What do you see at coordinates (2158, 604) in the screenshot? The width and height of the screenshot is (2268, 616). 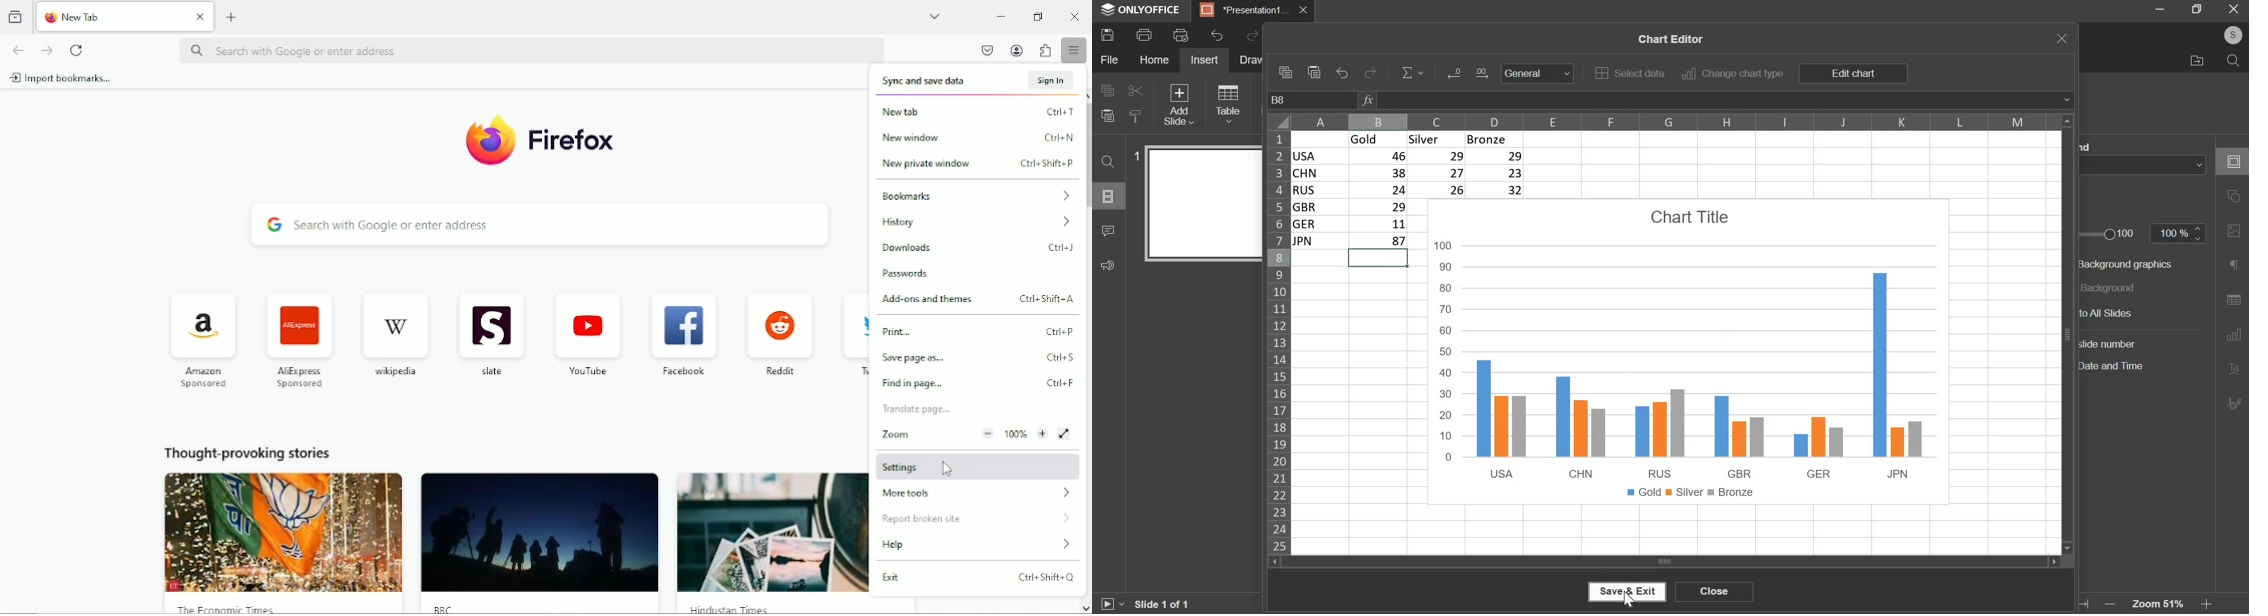 I see `zoom level` at bounding box center [2158, 604].